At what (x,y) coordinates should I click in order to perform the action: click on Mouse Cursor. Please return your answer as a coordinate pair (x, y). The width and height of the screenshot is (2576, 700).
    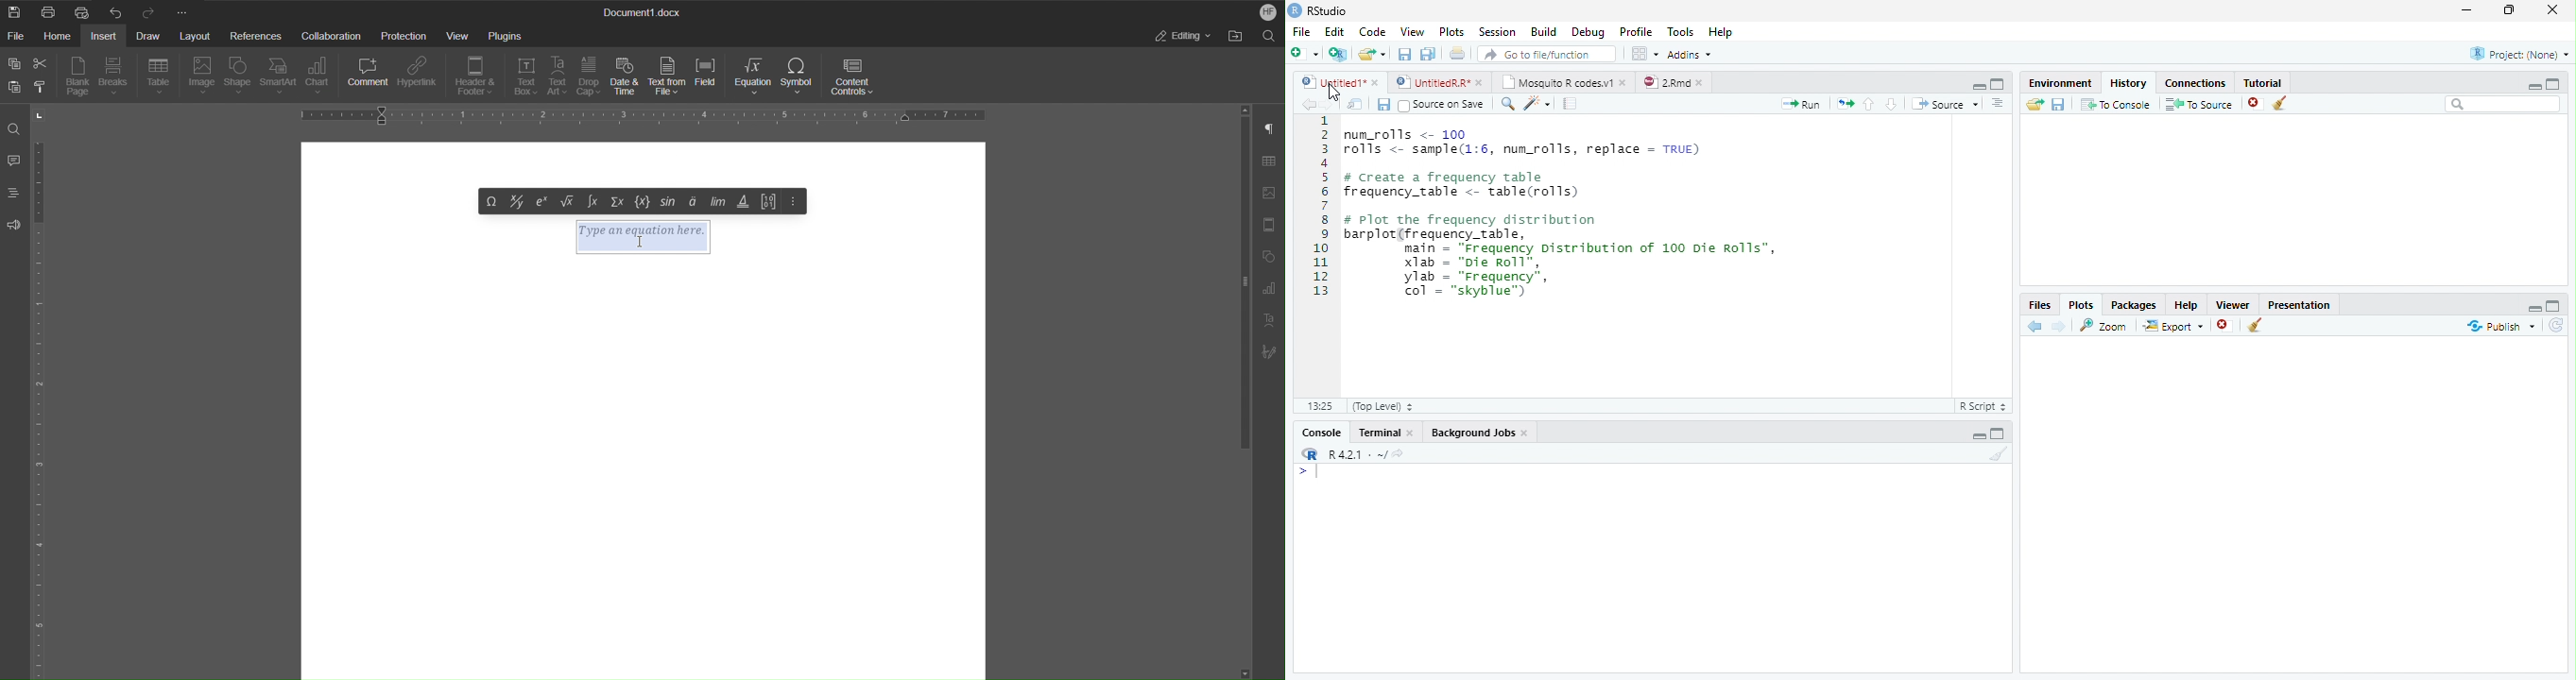
    Looking at the image, I should click on (1338, 94).